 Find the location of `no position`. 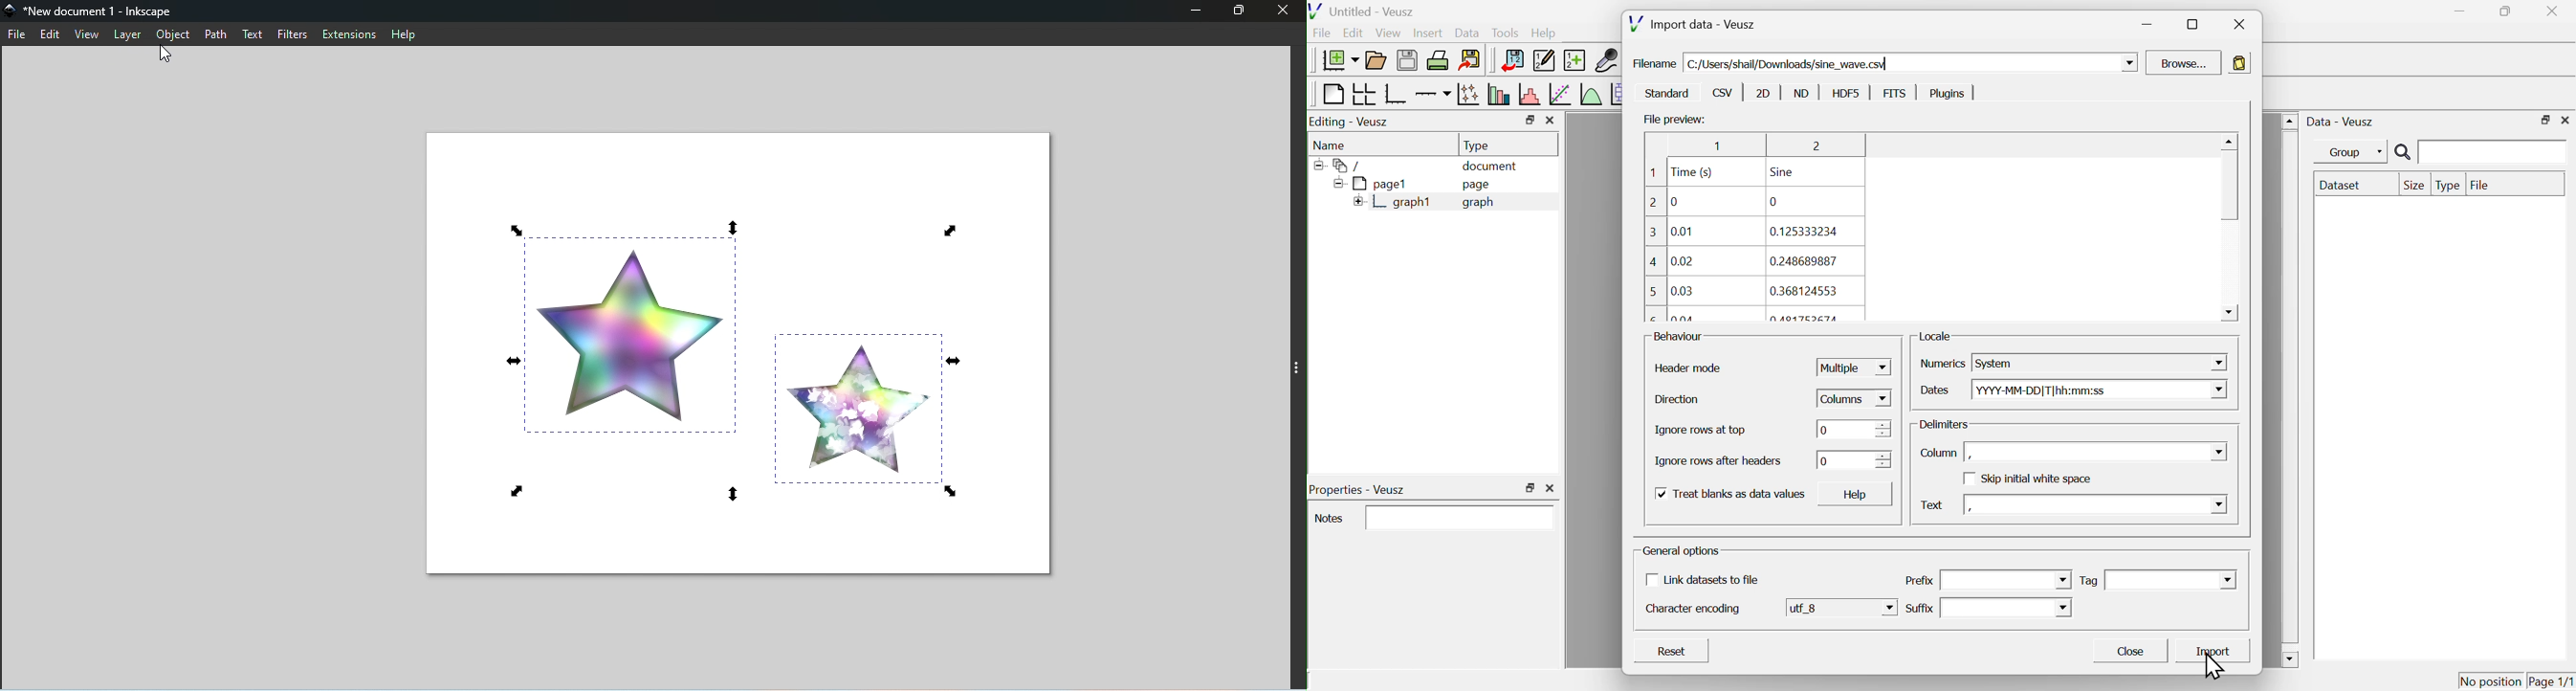

no position is located at coordinates (2491, 680).